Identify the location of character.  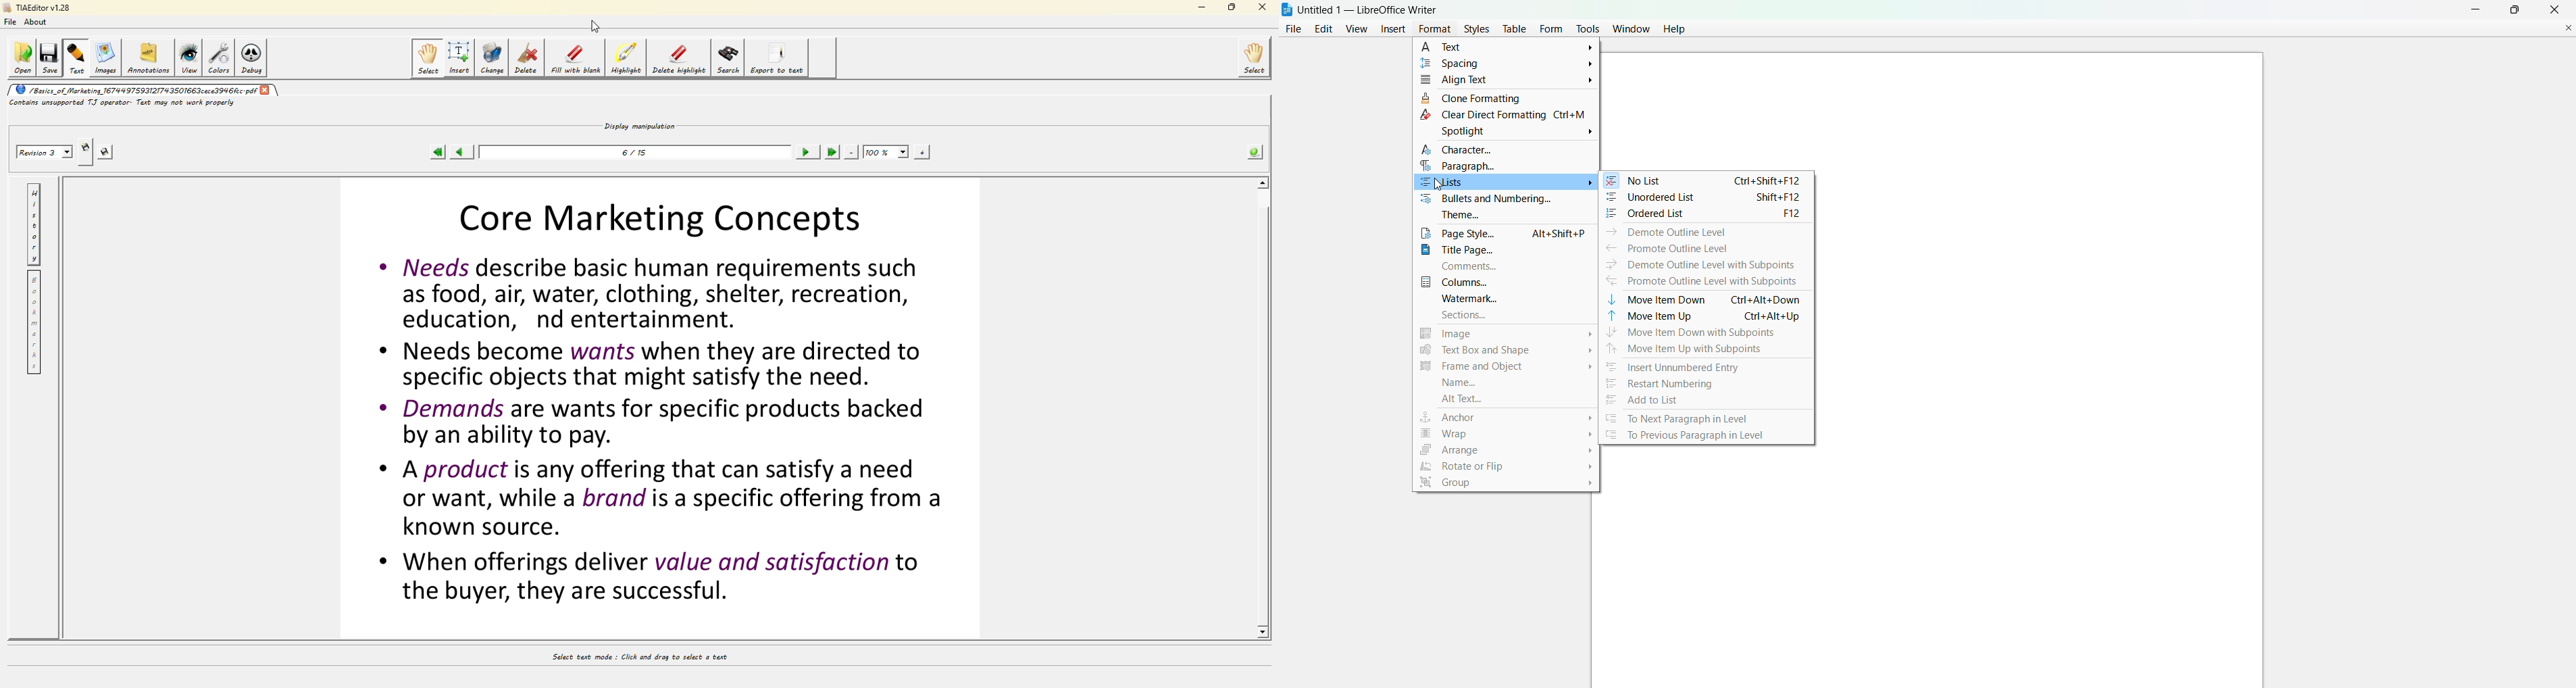
(1459, 150).